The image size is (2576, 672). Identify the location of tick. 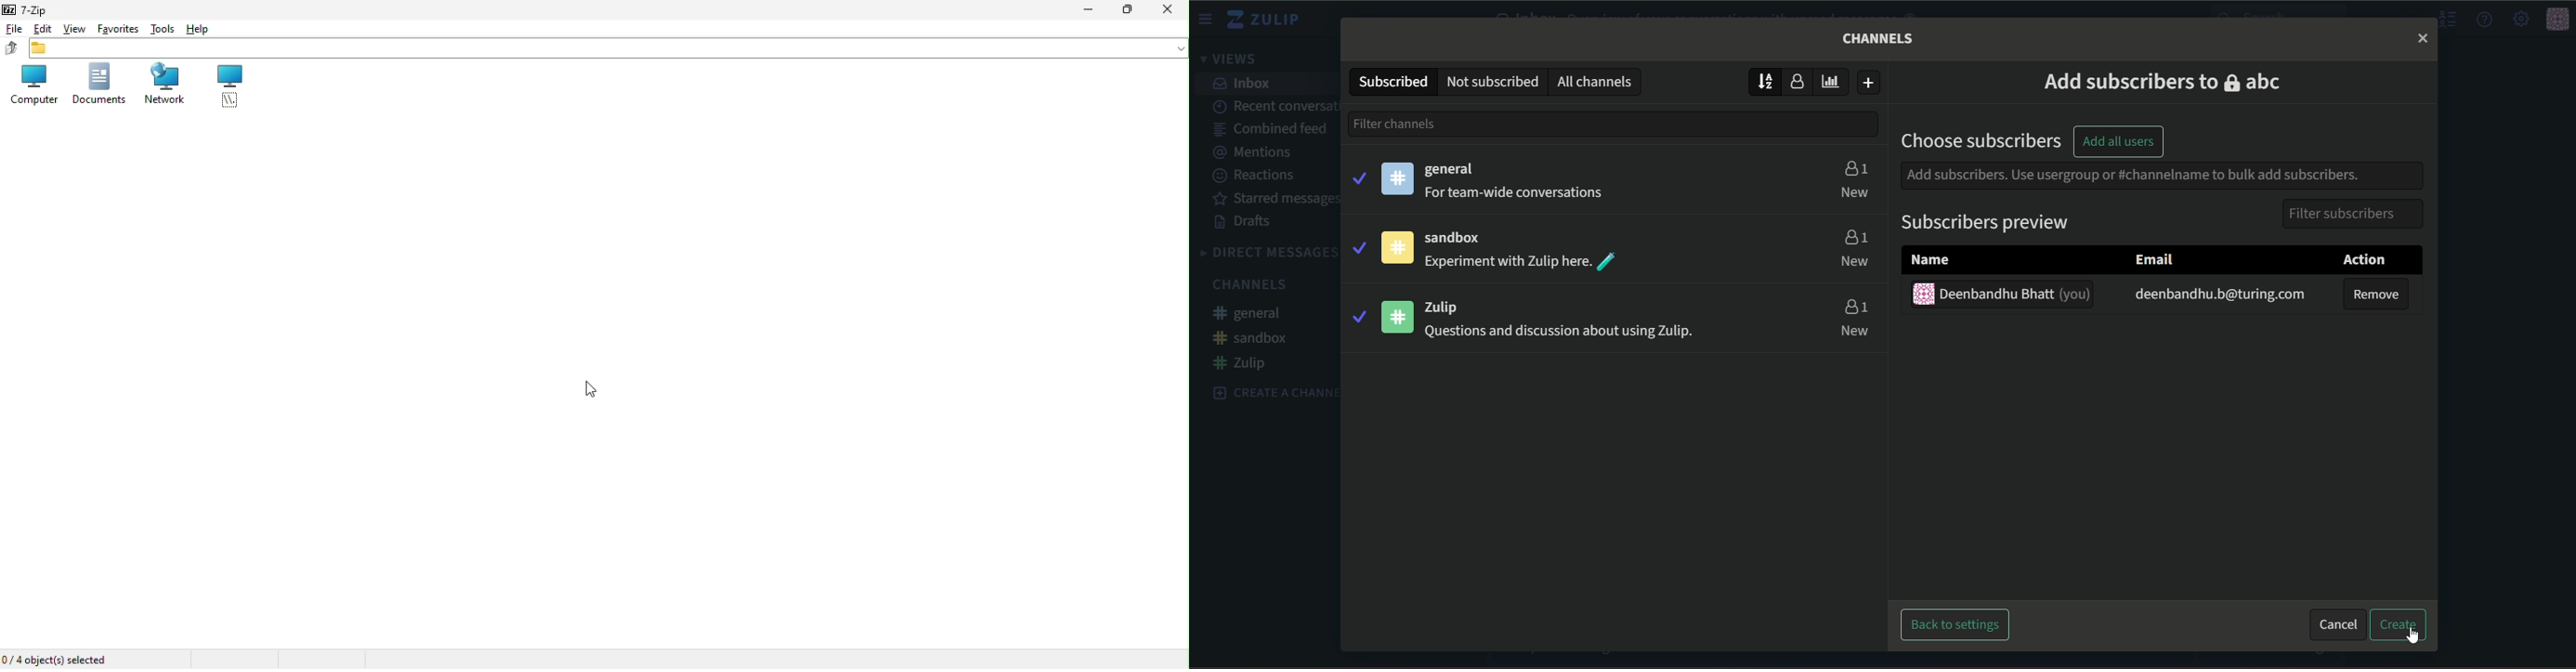
(1357, 246).